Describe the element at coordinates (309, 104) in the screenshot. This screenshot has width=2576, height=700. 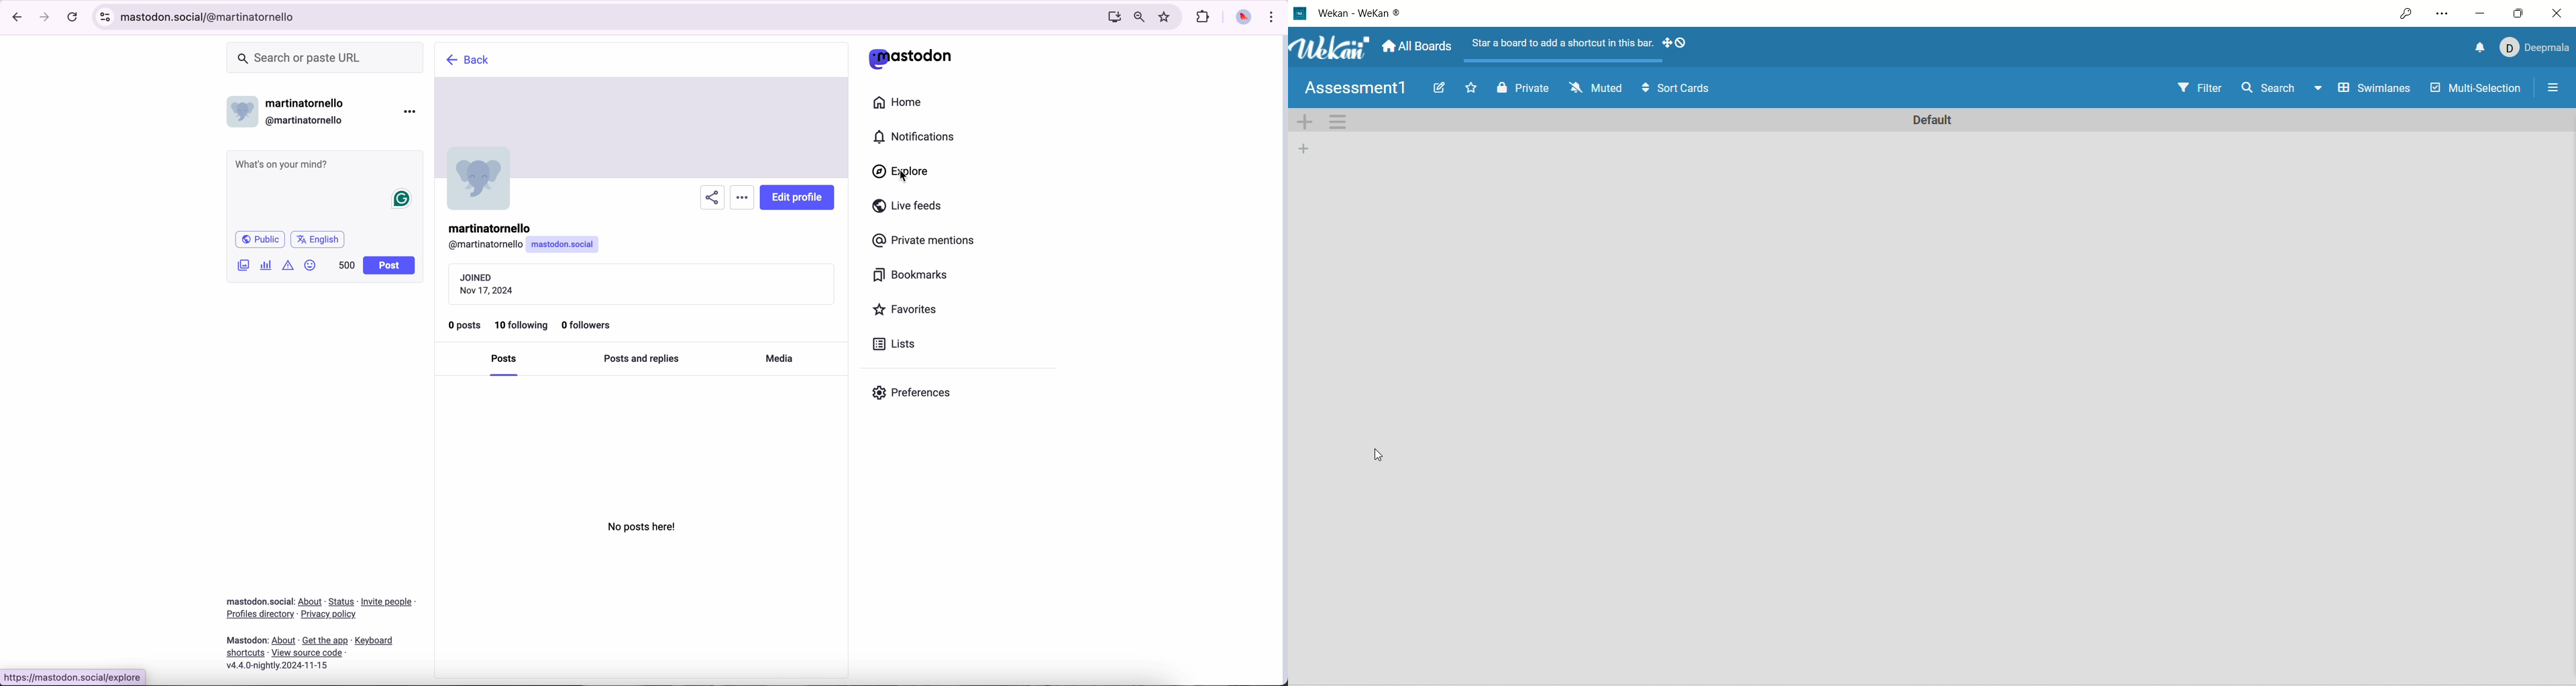
I see `user name` at that location.